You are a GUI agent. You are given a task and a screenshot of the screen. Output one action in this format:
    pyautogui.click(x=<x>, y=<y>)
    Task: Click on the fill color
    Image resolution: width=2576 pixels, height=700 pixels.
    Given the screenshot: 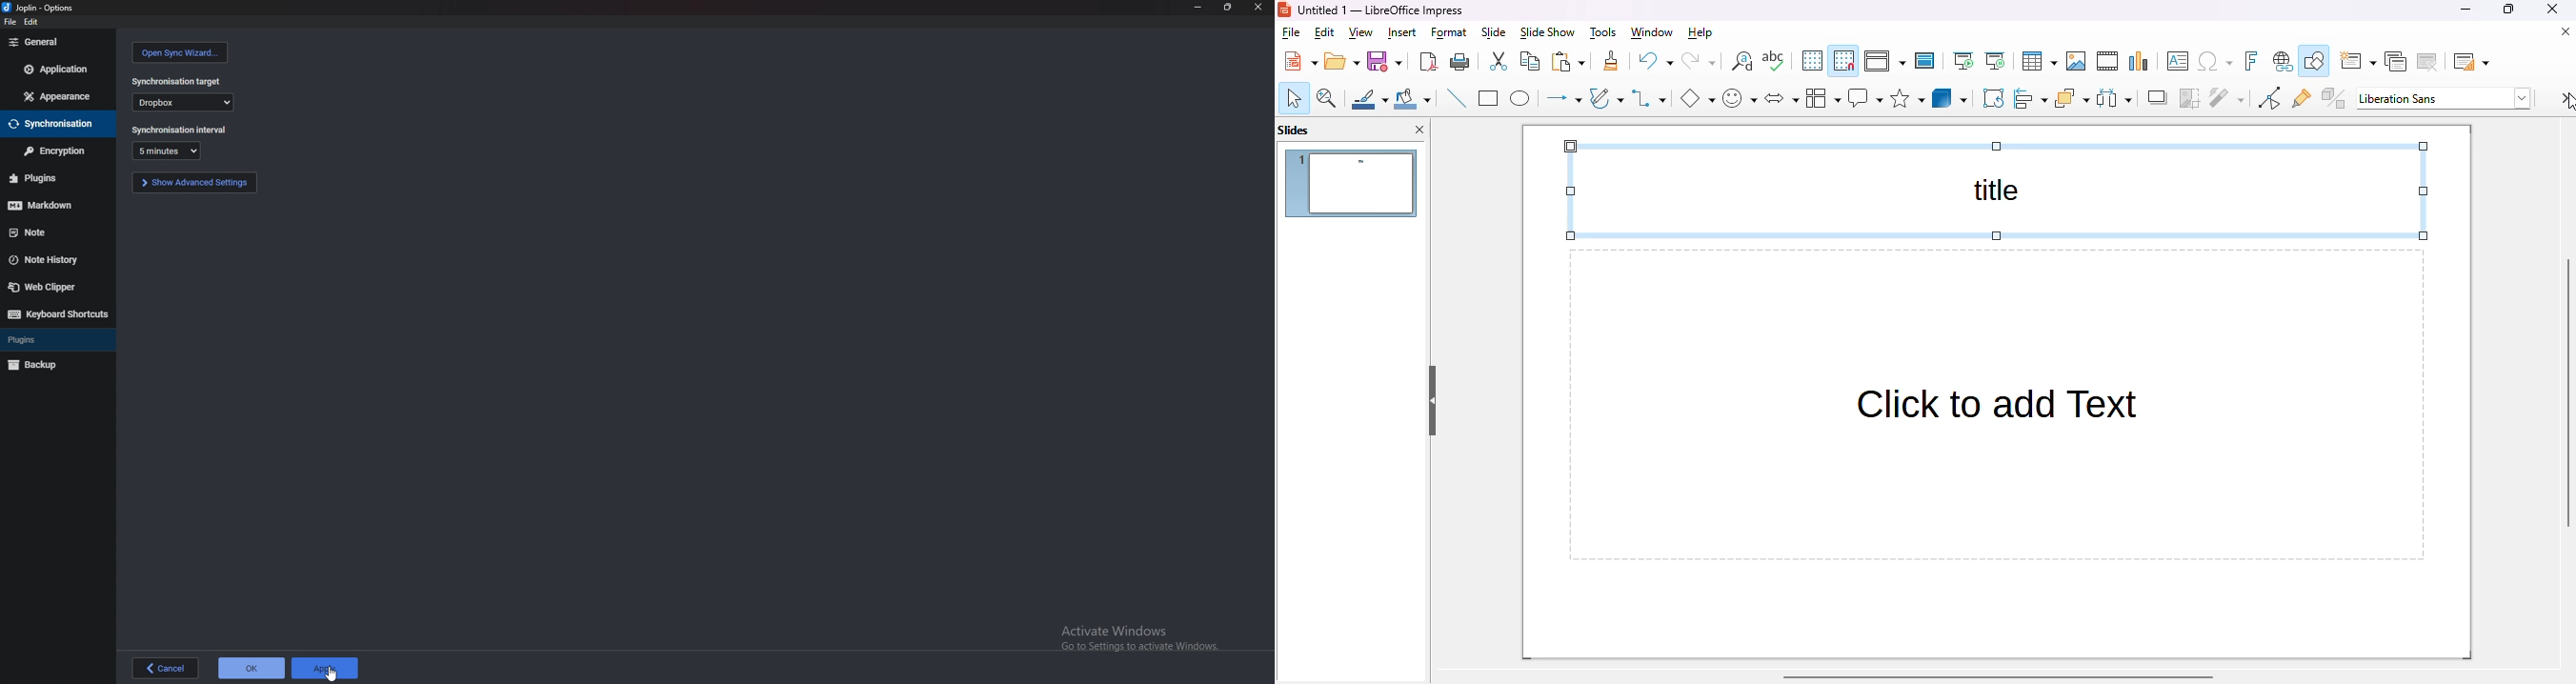 What is the action you would take?
    pyautogui.click(x=1413, y=98)
    